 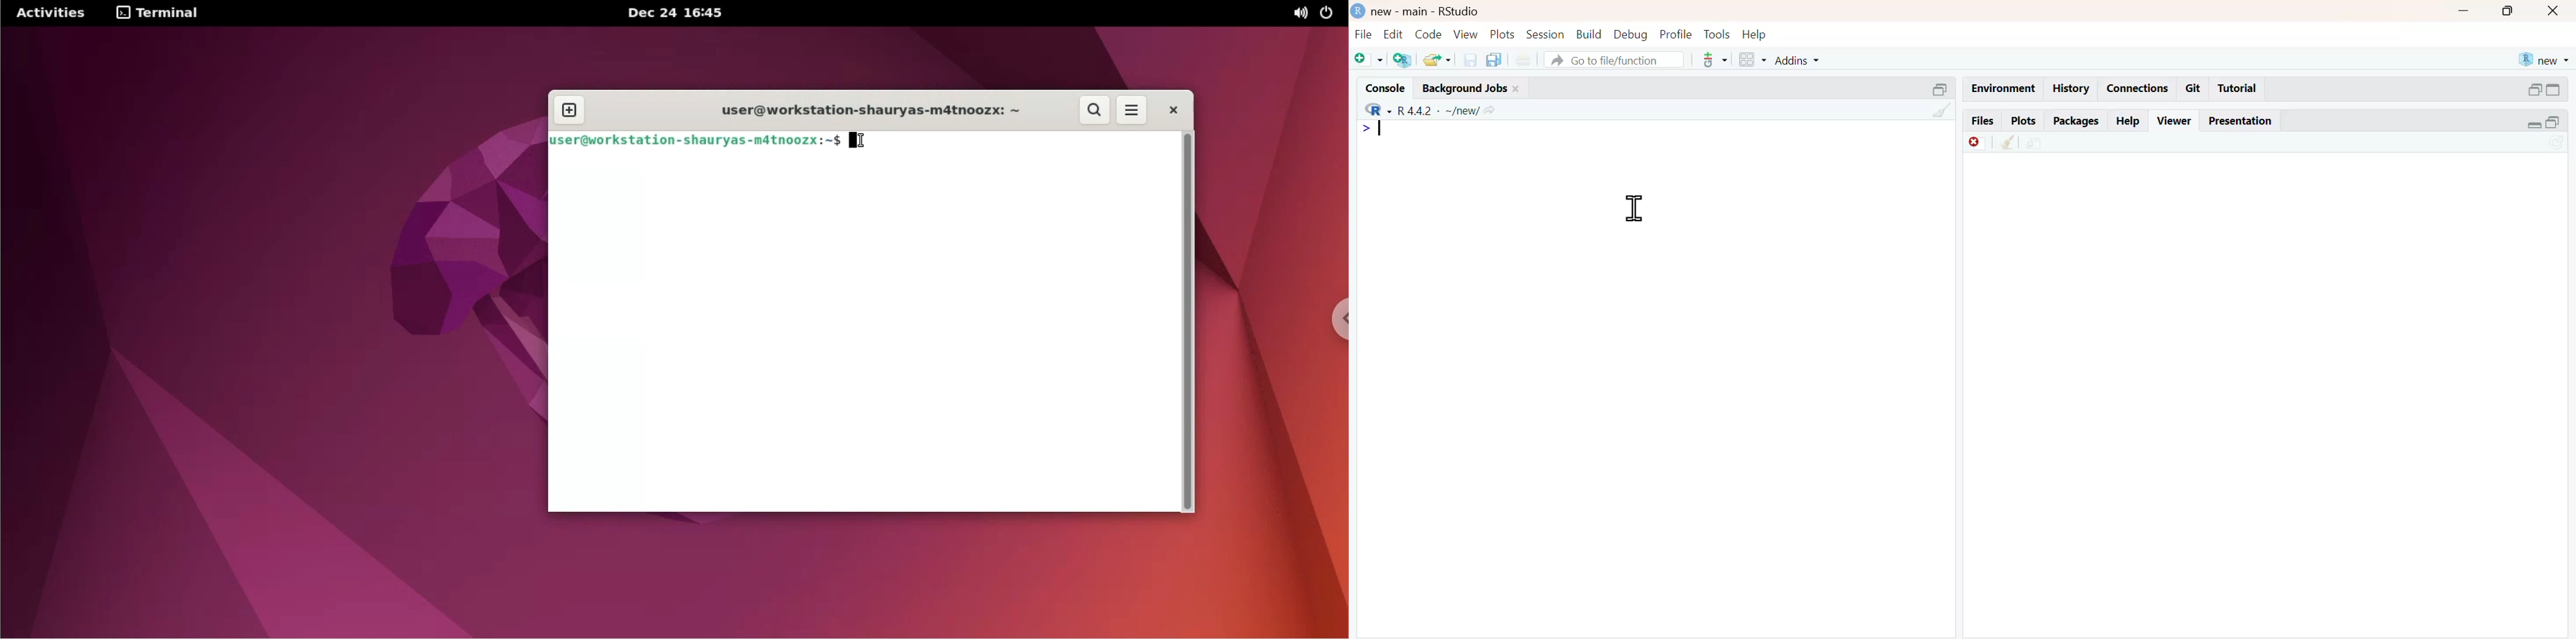 What do you see at coordinates (2195, 89) in the screenshot?
I see `git` at bounding box center [2195, 89].